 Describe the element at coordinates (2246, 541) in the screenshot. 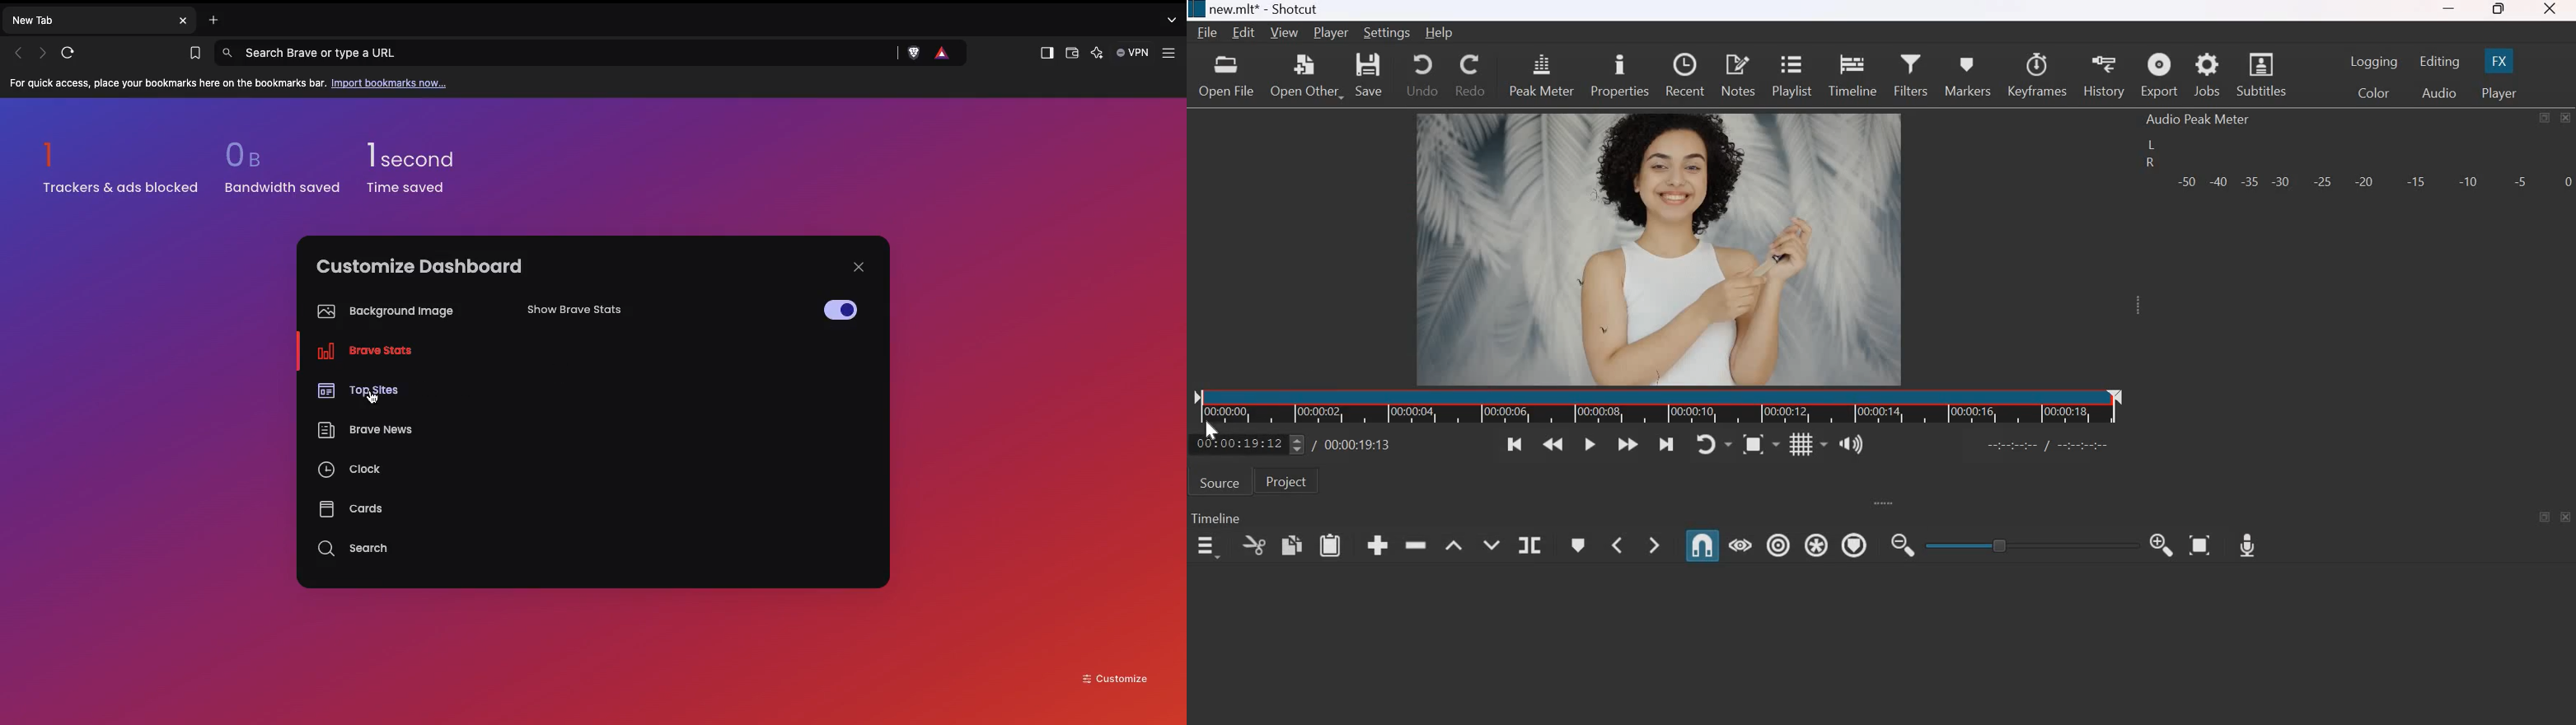

I see `Record Audio` at that location.